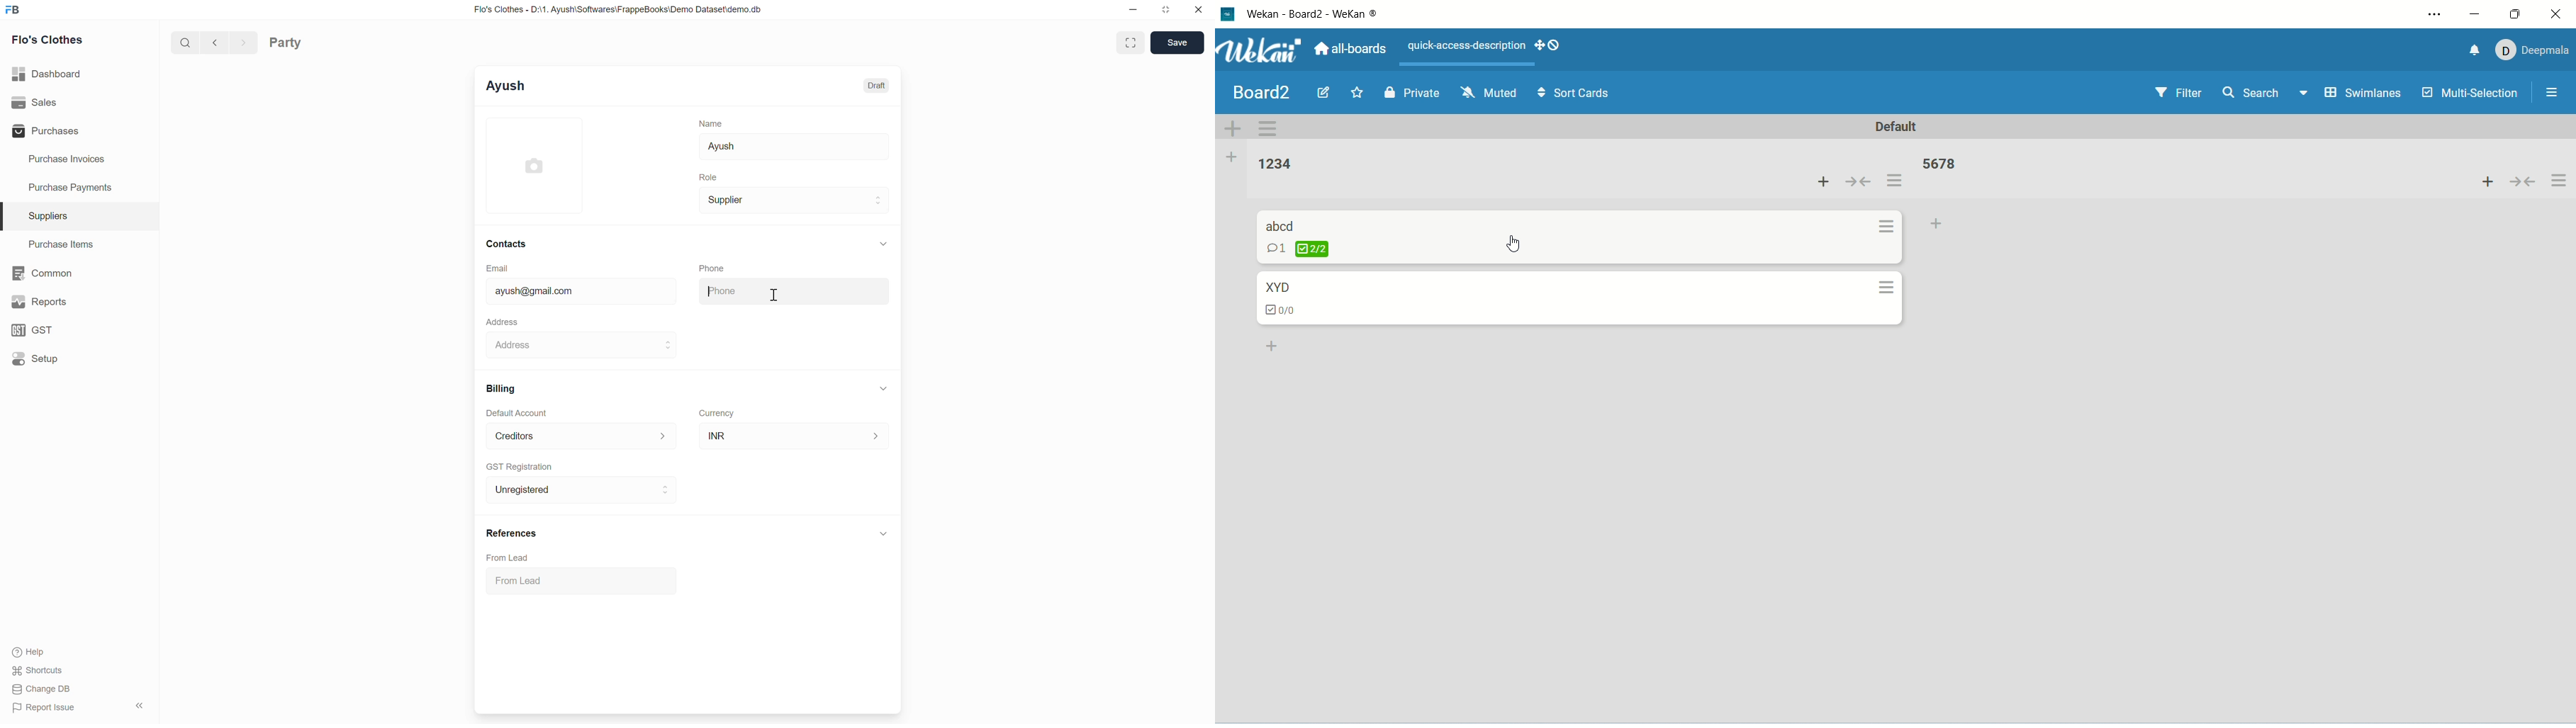 This screenshot has height=728, width=2576. I want to click on edit, so click(1323, 92).